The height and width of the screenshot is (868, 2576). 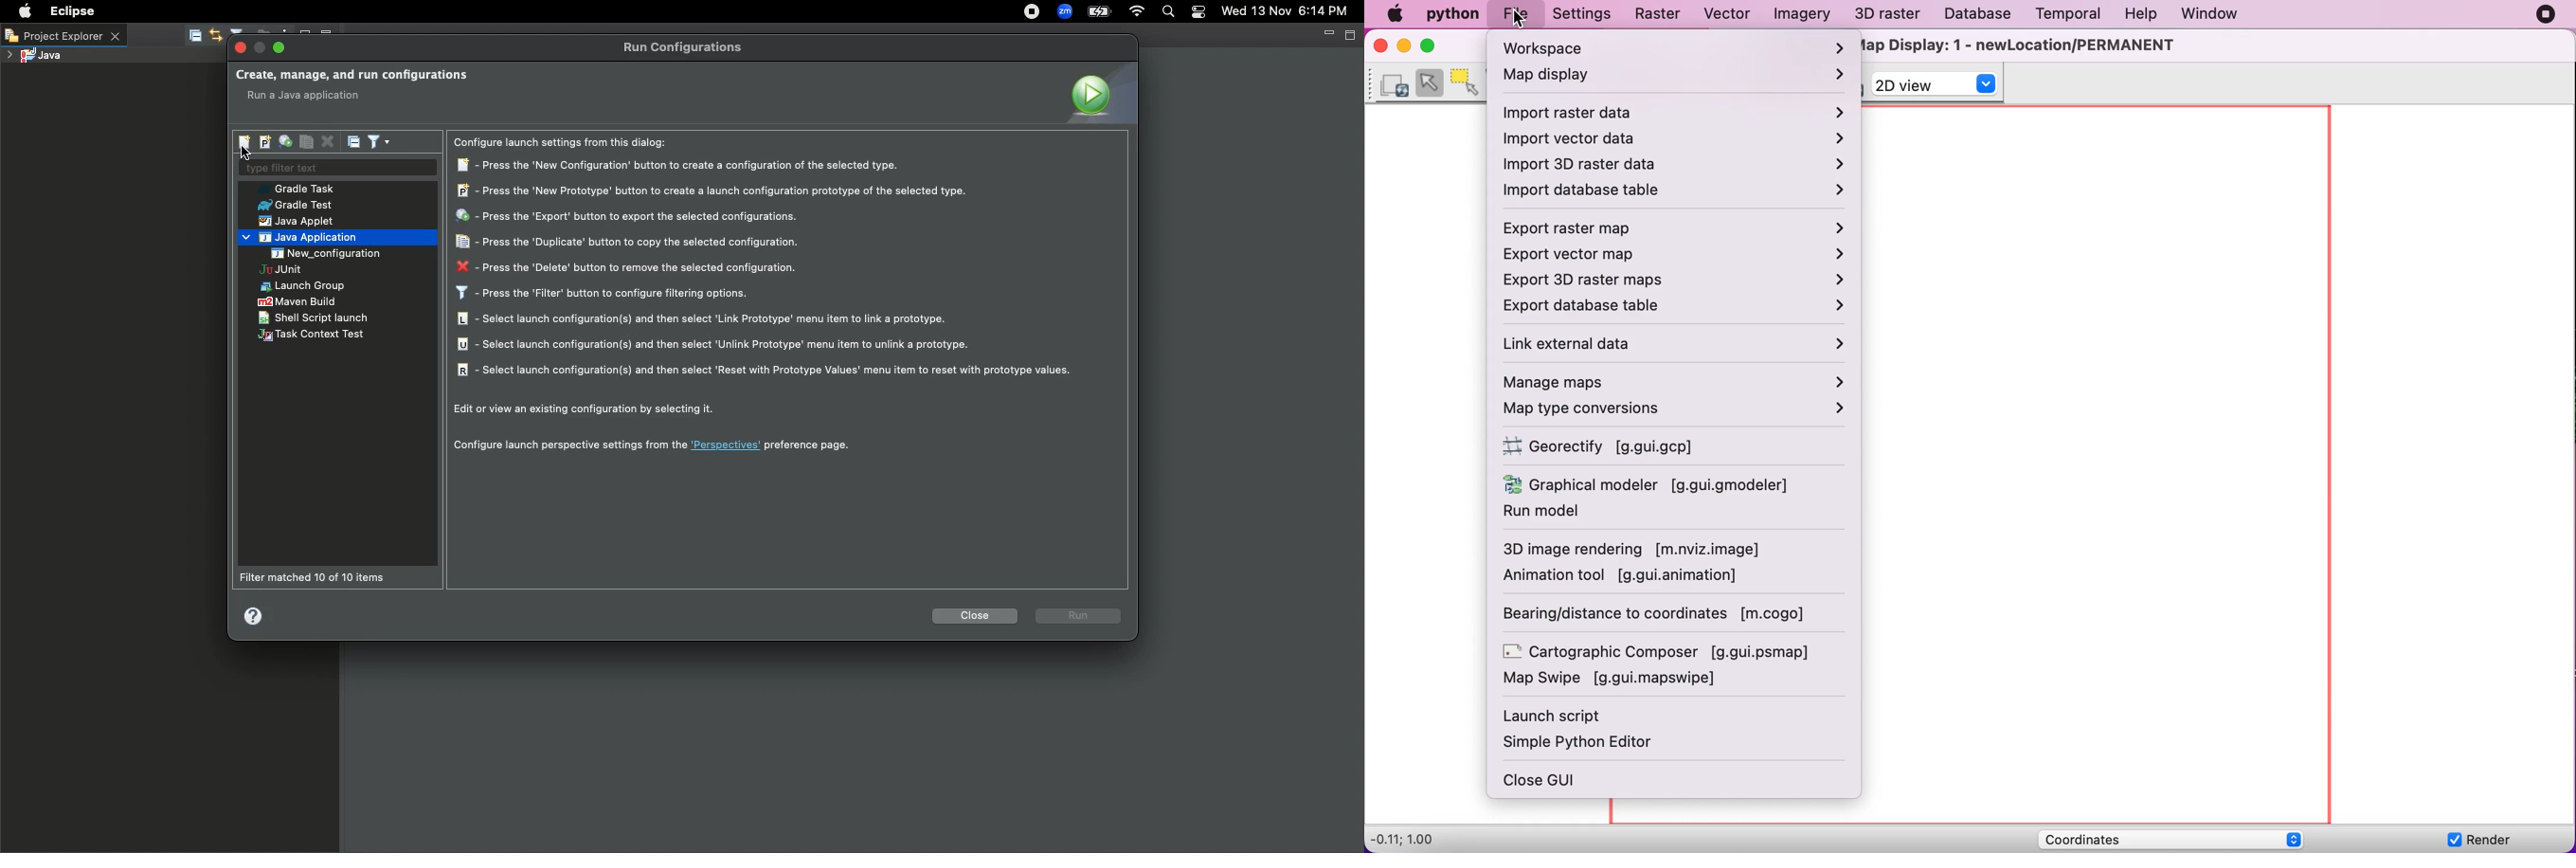 What do you see at coordinates (351, 76) in the screenshot?
I see `Create manage and run configurations` at bounding box center [351, 76].